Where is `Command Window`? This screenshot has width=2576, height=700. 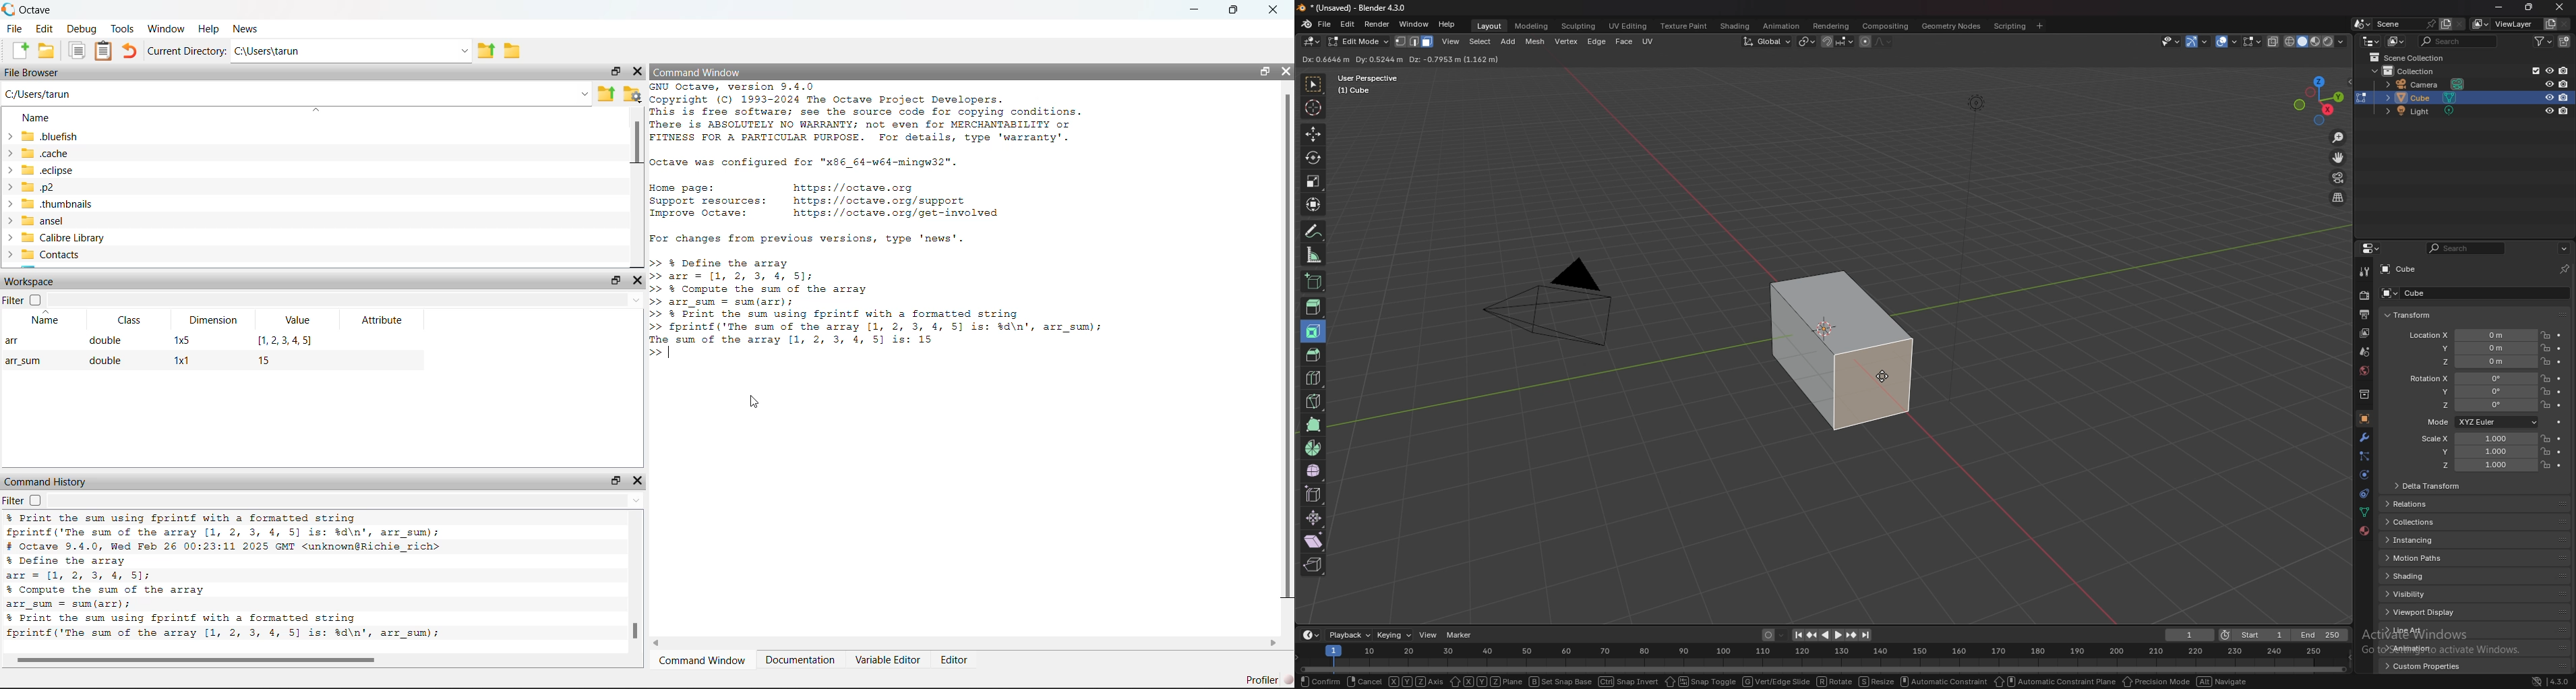
Command Window is located at coordinates (723, 71).